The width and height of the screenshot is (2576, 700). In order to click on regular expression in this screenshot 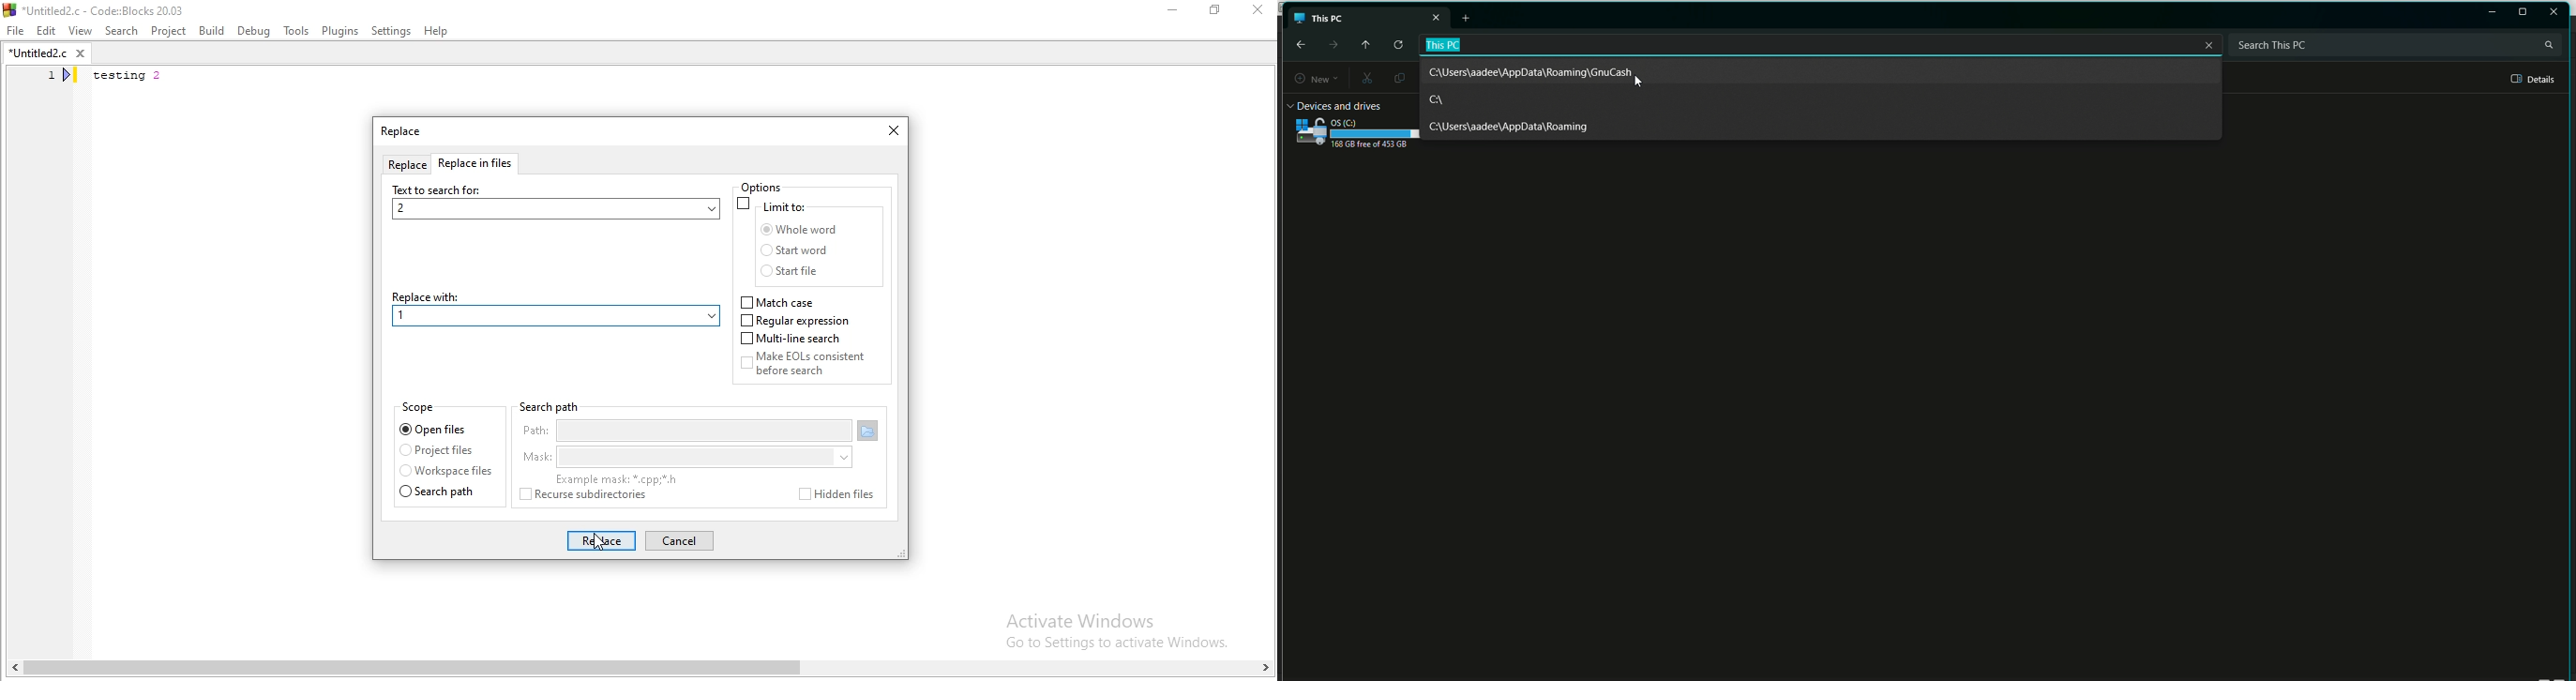, I will do `click(798, 321)`.